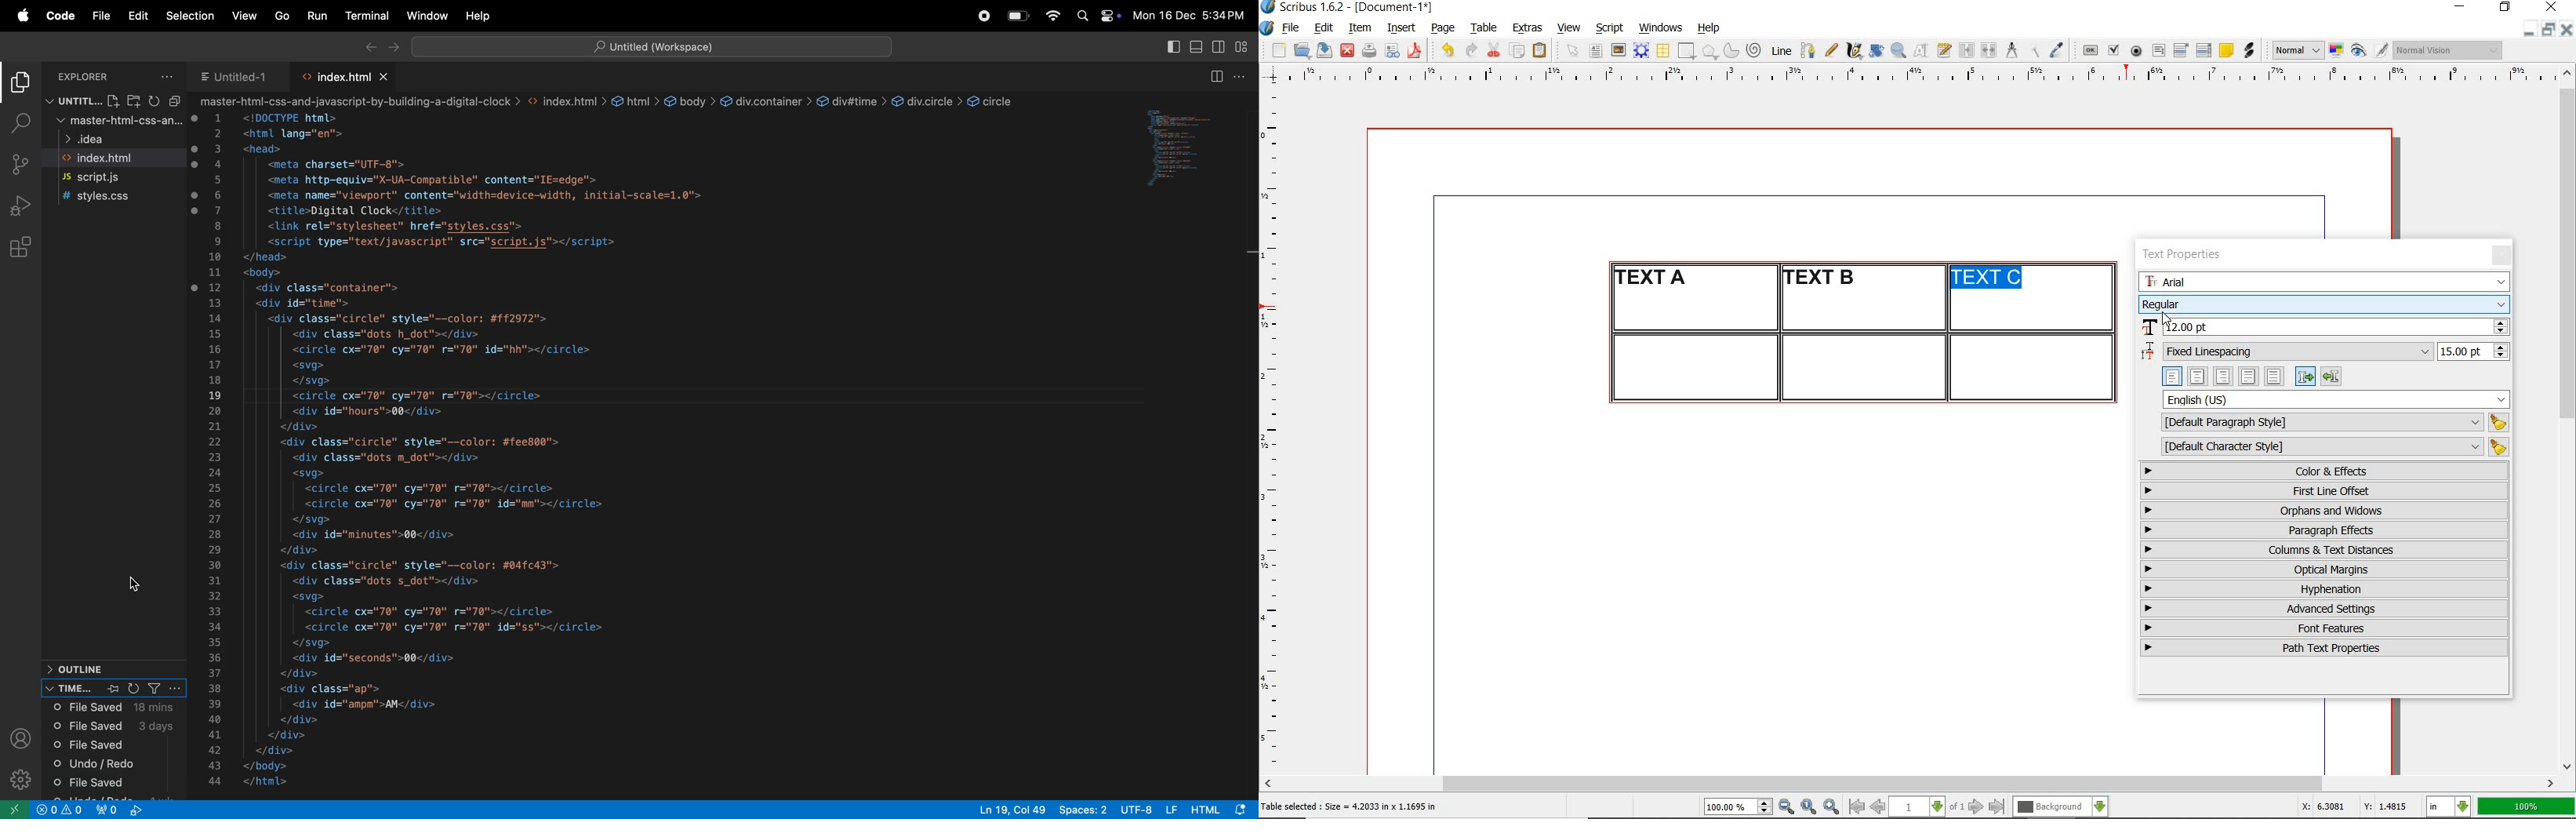  Describe the element at coordinates (319, 16) in the screenshot. I see `run` at that location.